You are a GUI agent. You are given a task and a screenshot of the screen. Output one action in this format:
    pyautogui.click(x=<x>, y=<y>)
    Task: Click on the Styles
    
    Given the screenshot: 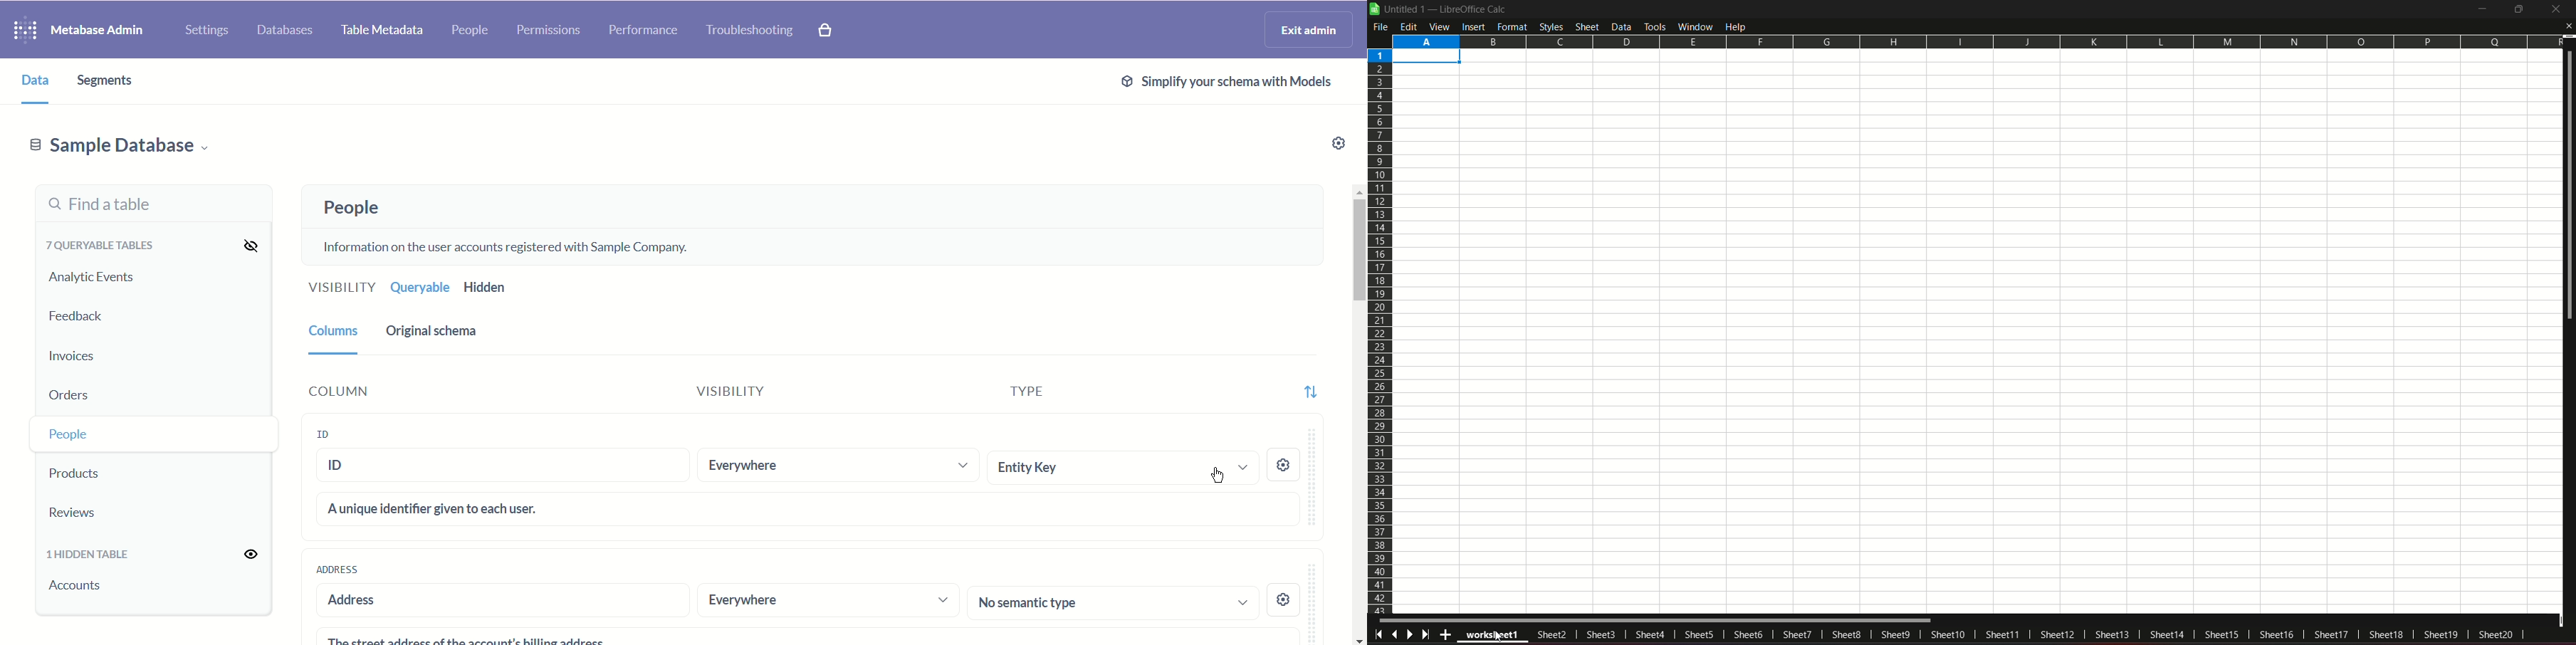 What is the action you would take?
    pyautogui.click(x=1551, y=26)
    